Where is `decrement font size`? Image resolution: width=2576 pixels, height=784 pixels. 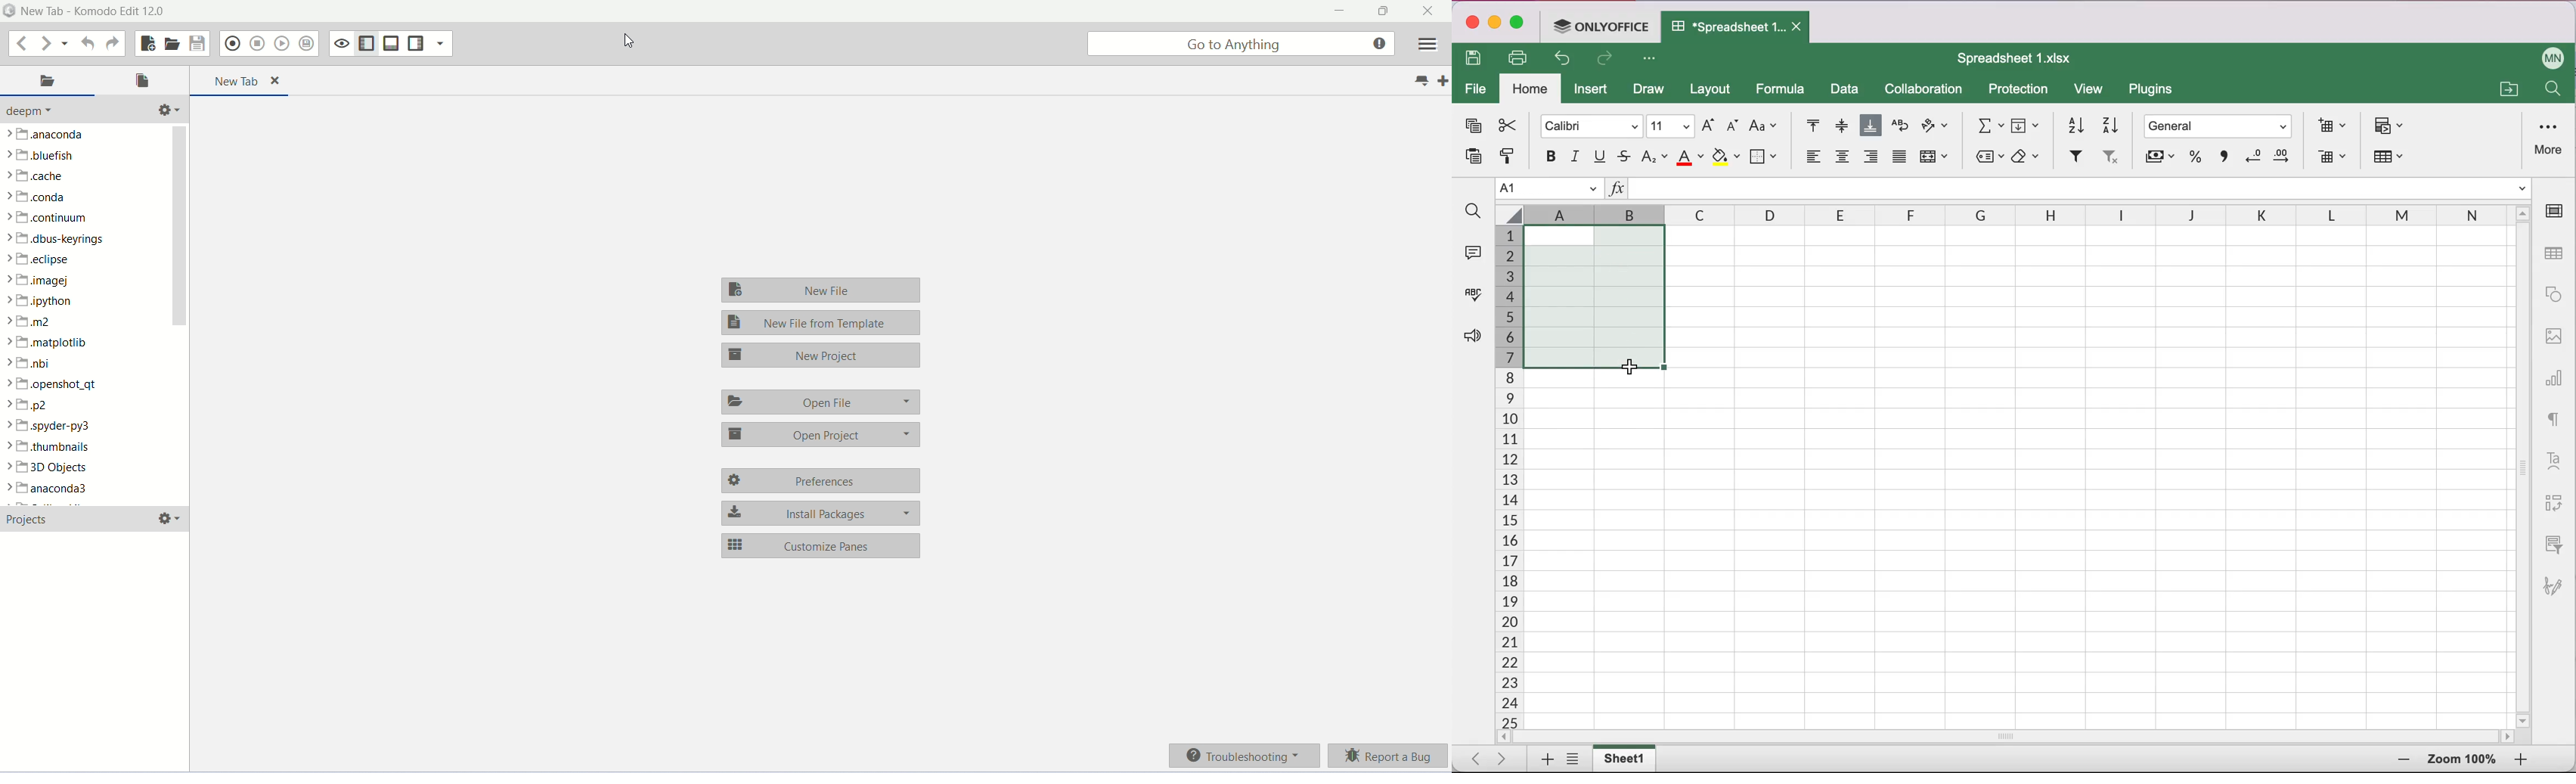 decrement font size is located at coordinates (1731, 127).